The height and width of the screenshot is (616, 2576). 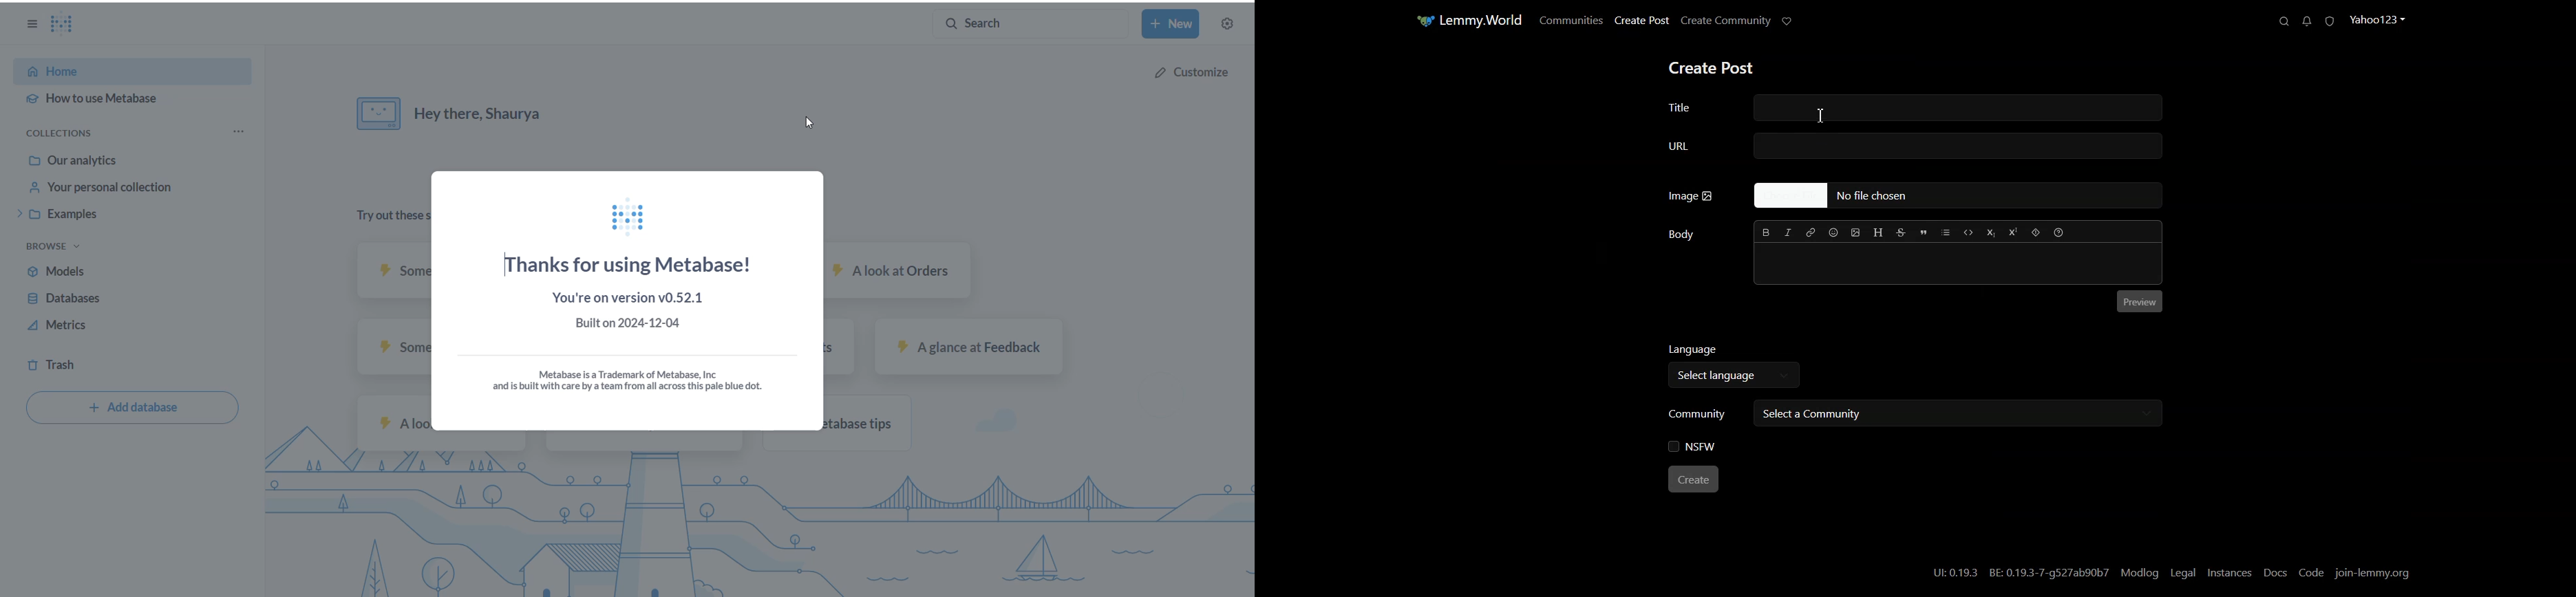 What do you see at coordinates (2036, 232) in the screenshot?
I see `Spoiler` at bounding box center [2036, 232].